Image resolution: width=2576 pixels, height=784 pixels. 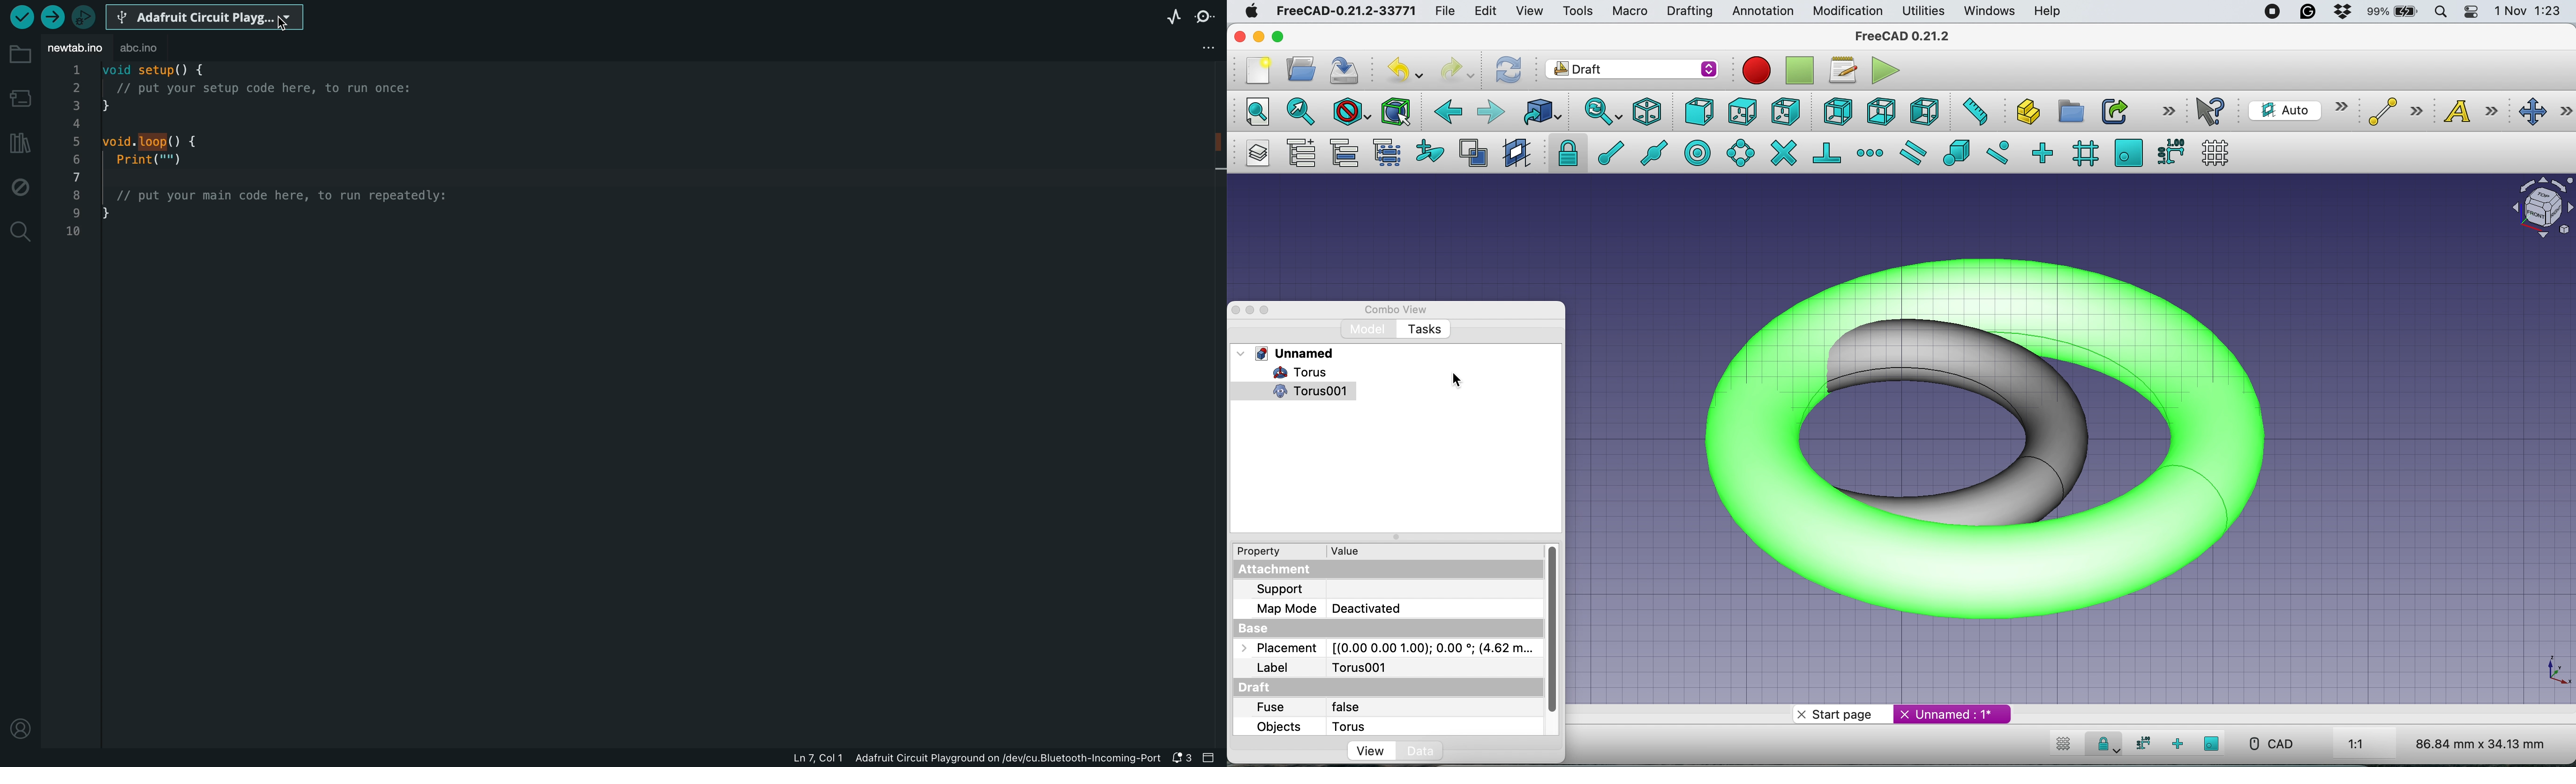 I want to click on grammarly, so click(x=2306, y=11).